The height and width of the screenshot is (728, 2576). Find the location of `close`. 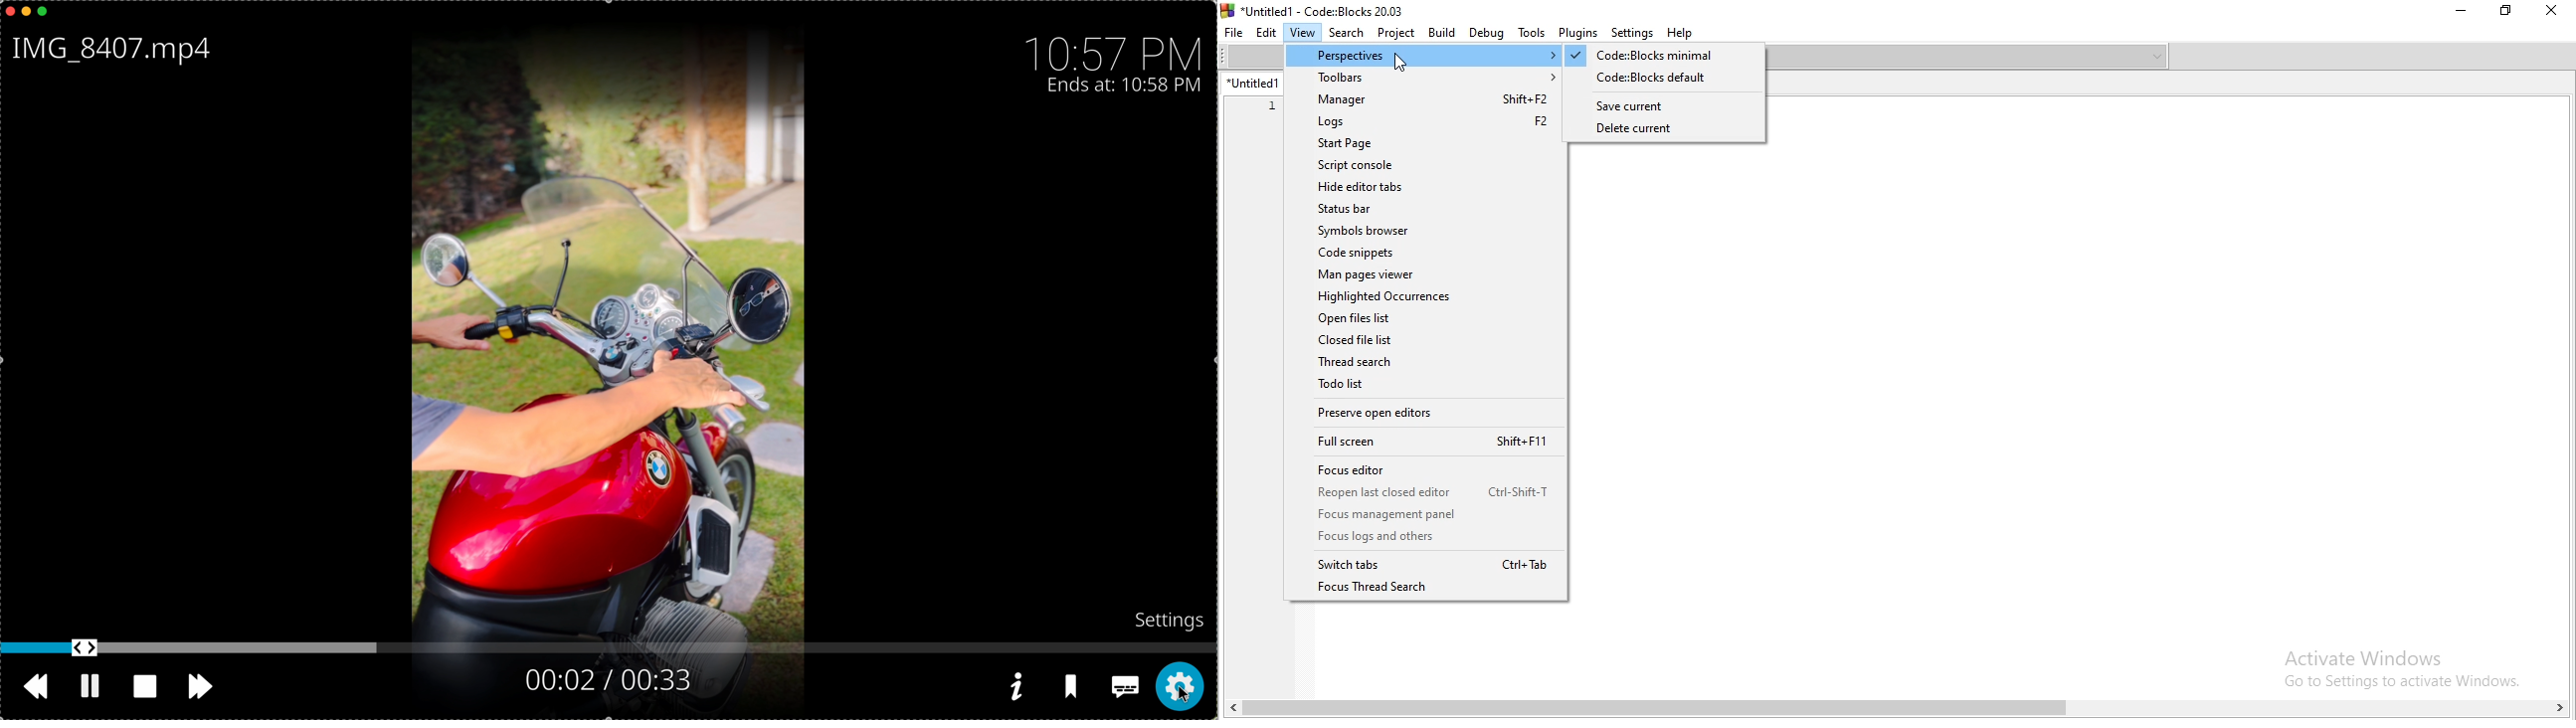

close is located at coordinates (8, 10).